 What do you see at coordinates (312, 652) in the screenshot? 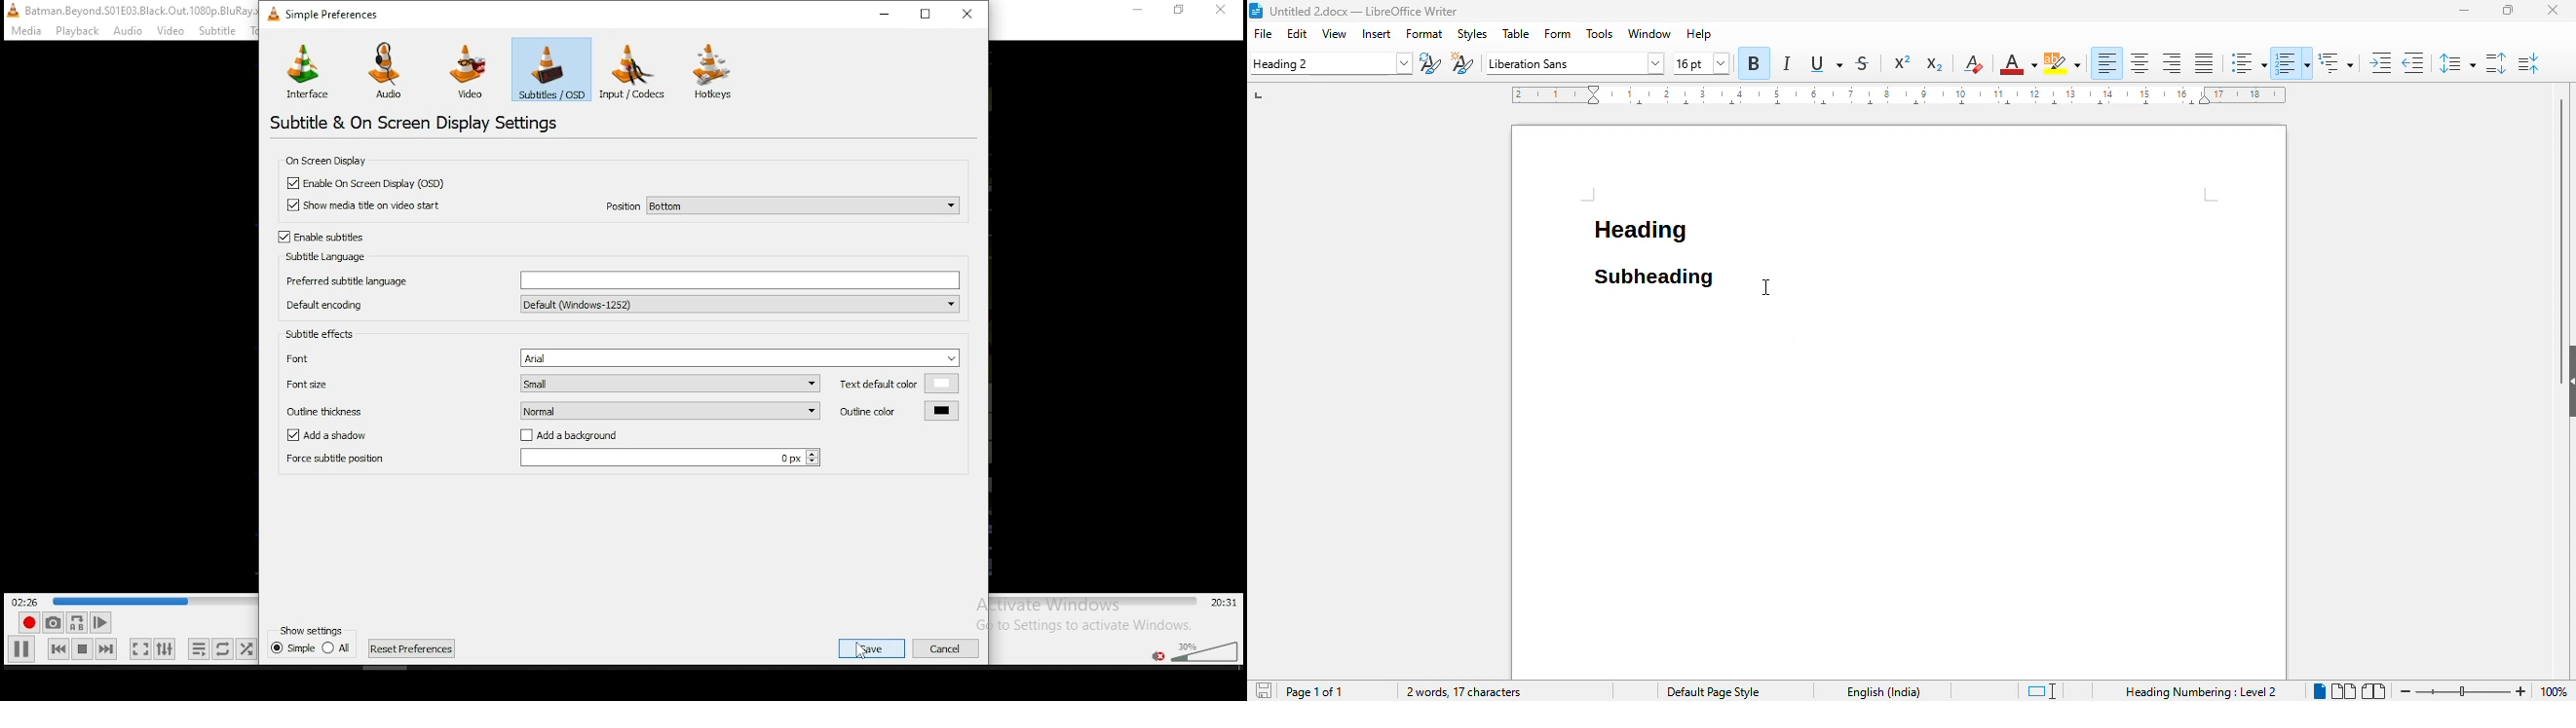
I see `previous chapter` at bounding box center [312, 652].